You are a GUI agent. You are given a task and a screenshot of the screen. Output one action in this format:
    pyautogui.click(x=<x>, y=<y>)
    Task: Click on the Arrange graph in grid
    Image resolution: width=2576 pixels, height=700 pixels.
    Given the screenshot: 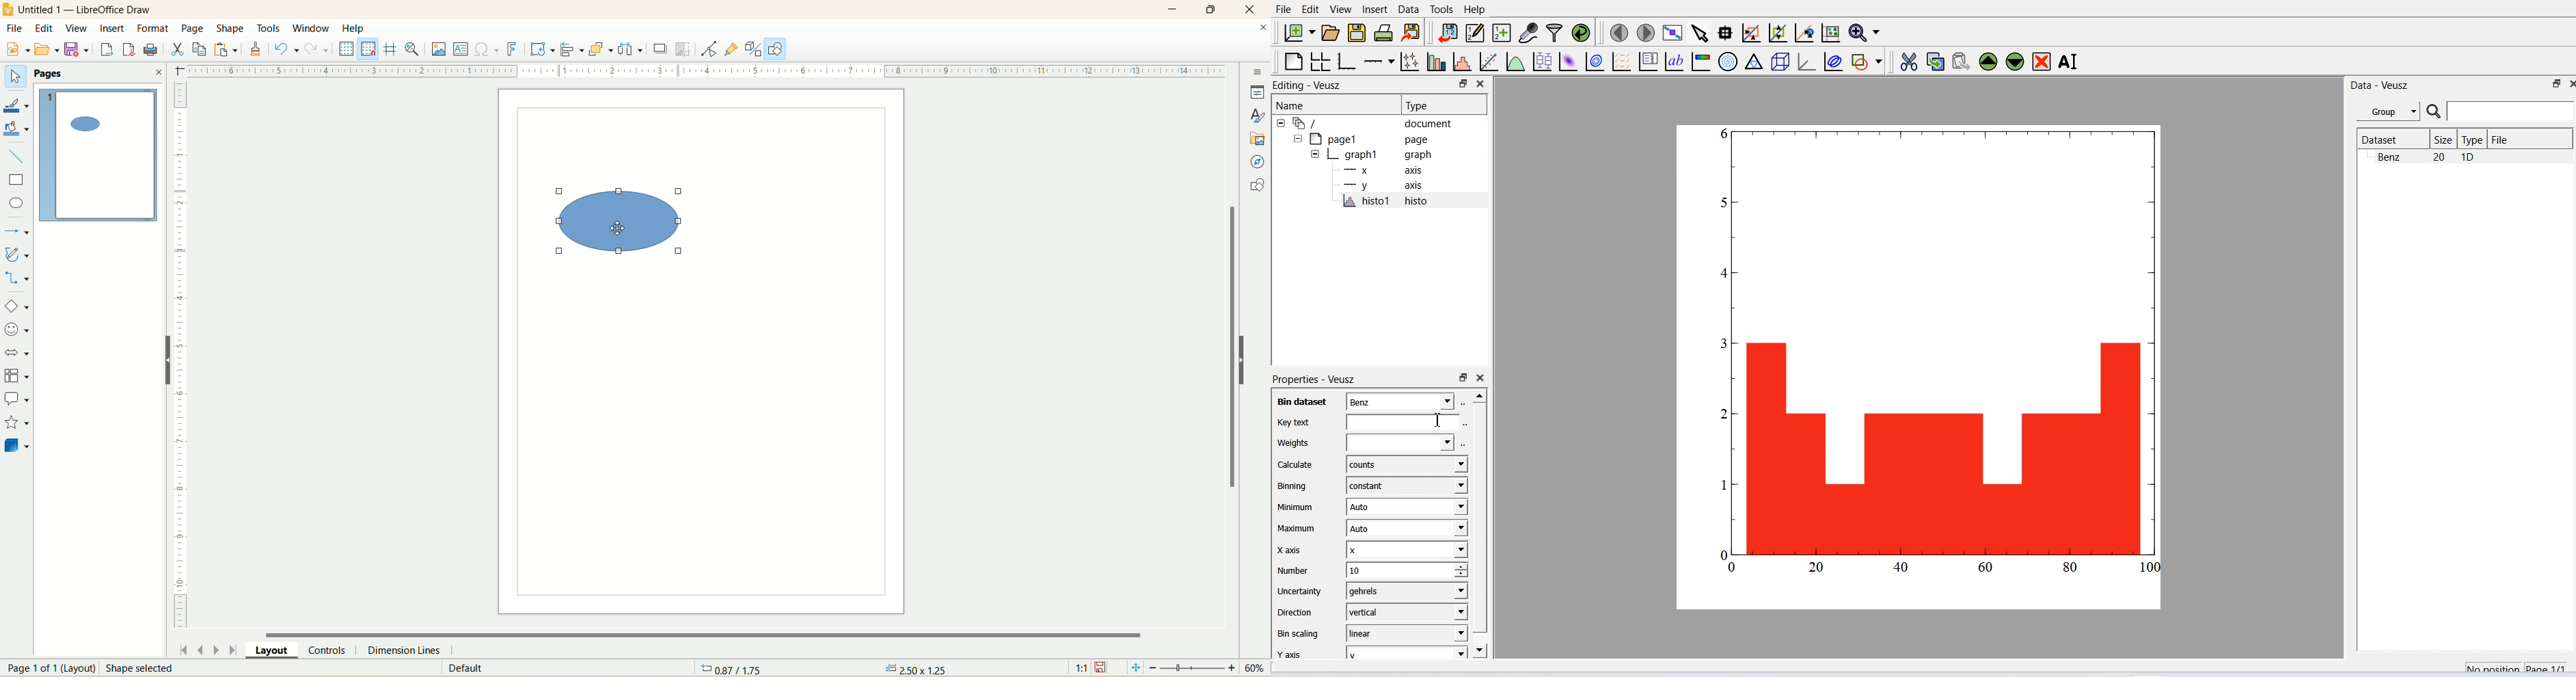 What is the action you would take?
    pyautogui.click(x=1320, y=62)
    